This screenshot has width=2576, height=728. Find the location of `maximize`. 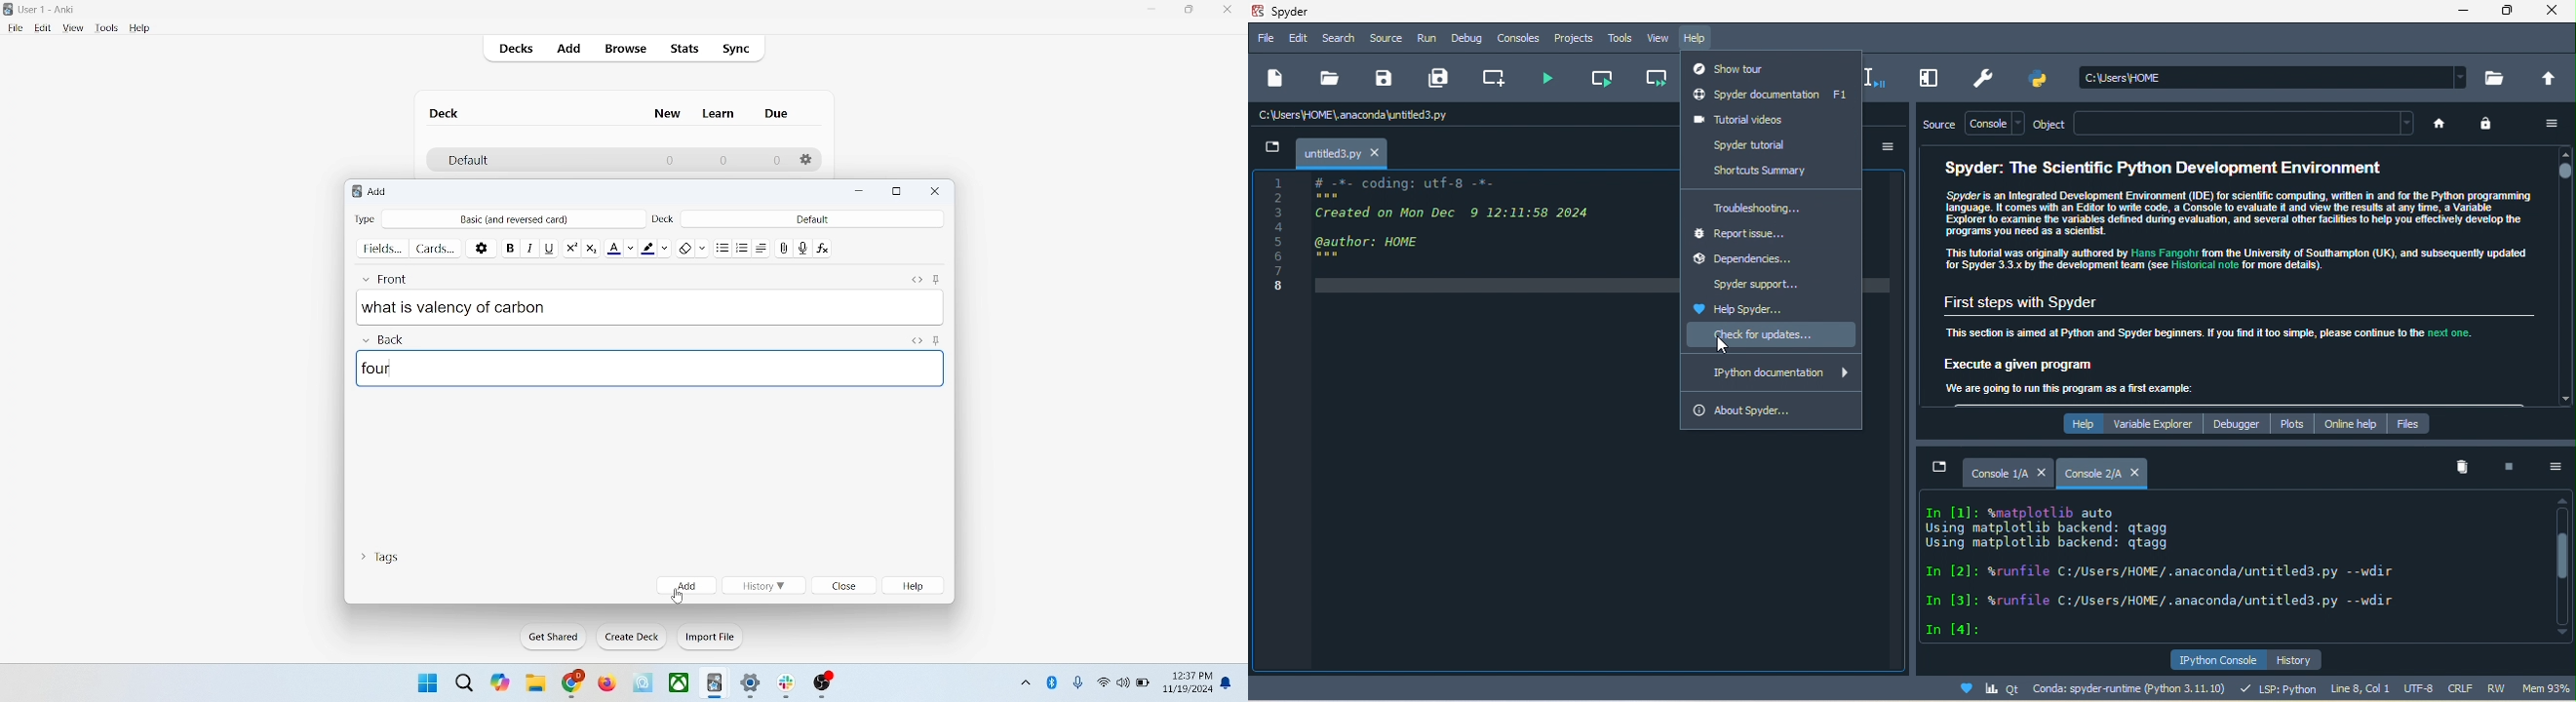

maximize is located at coordinates (1190, 13).